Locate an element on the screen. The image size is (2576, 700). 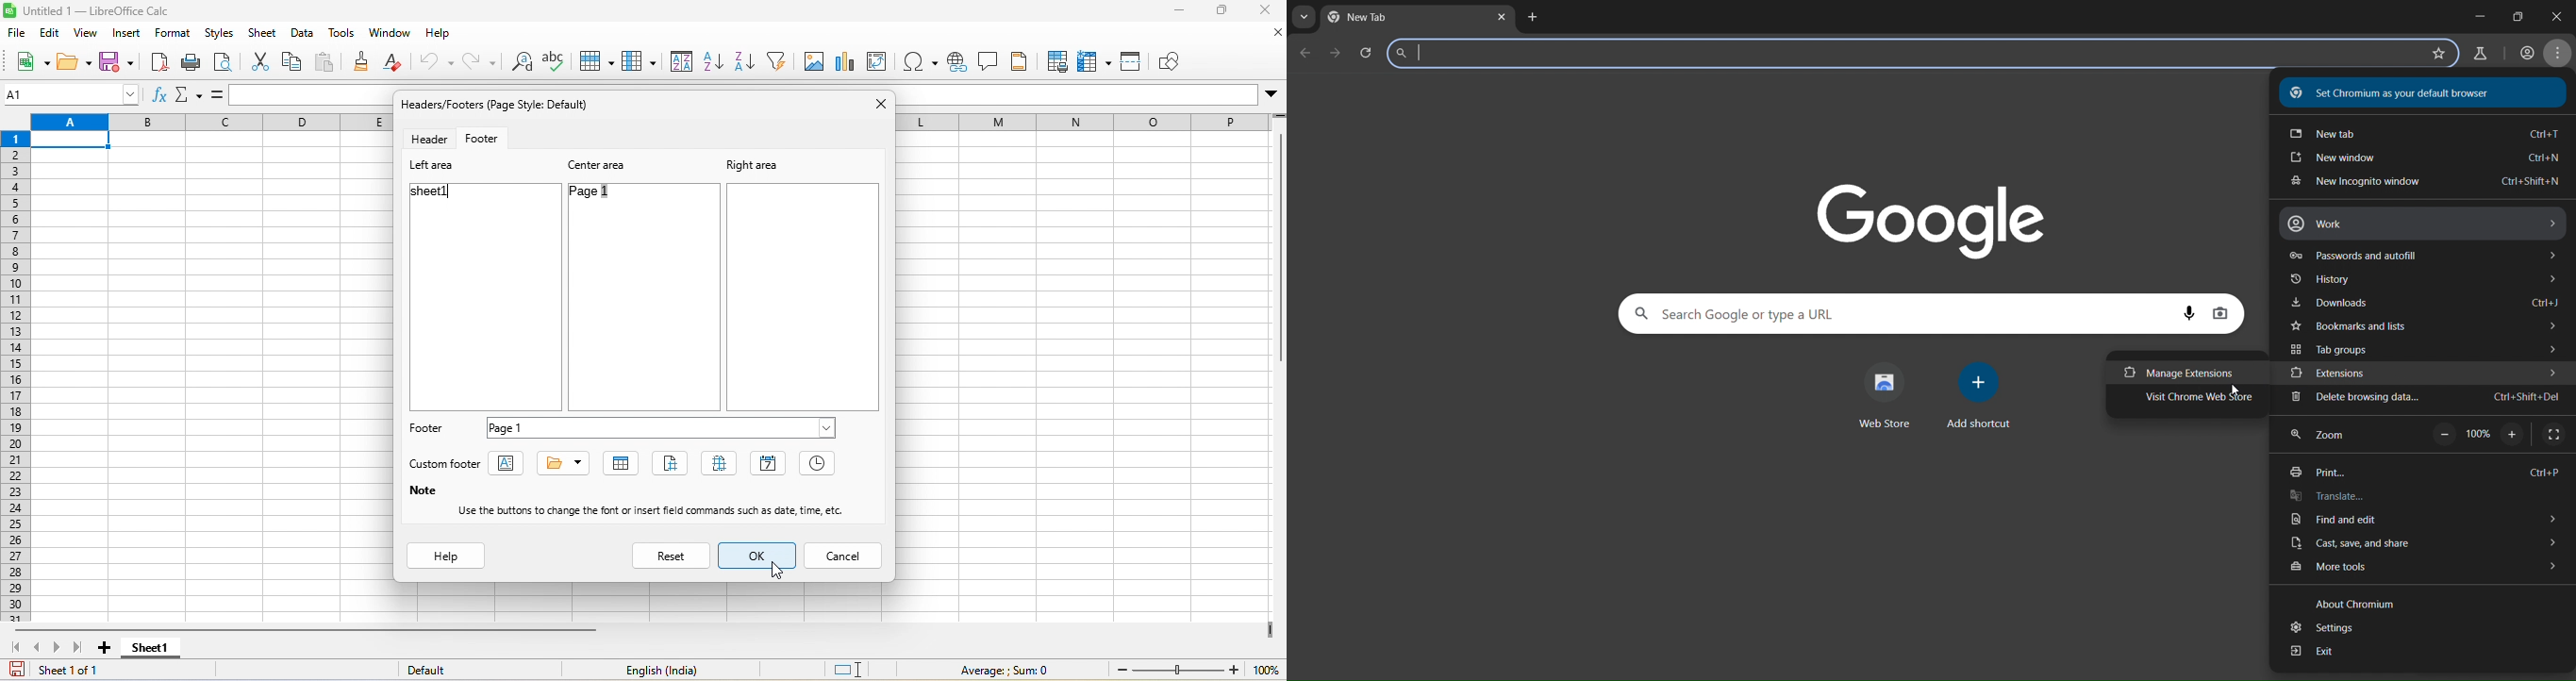
voice search is located at coordinates (2190, 313).